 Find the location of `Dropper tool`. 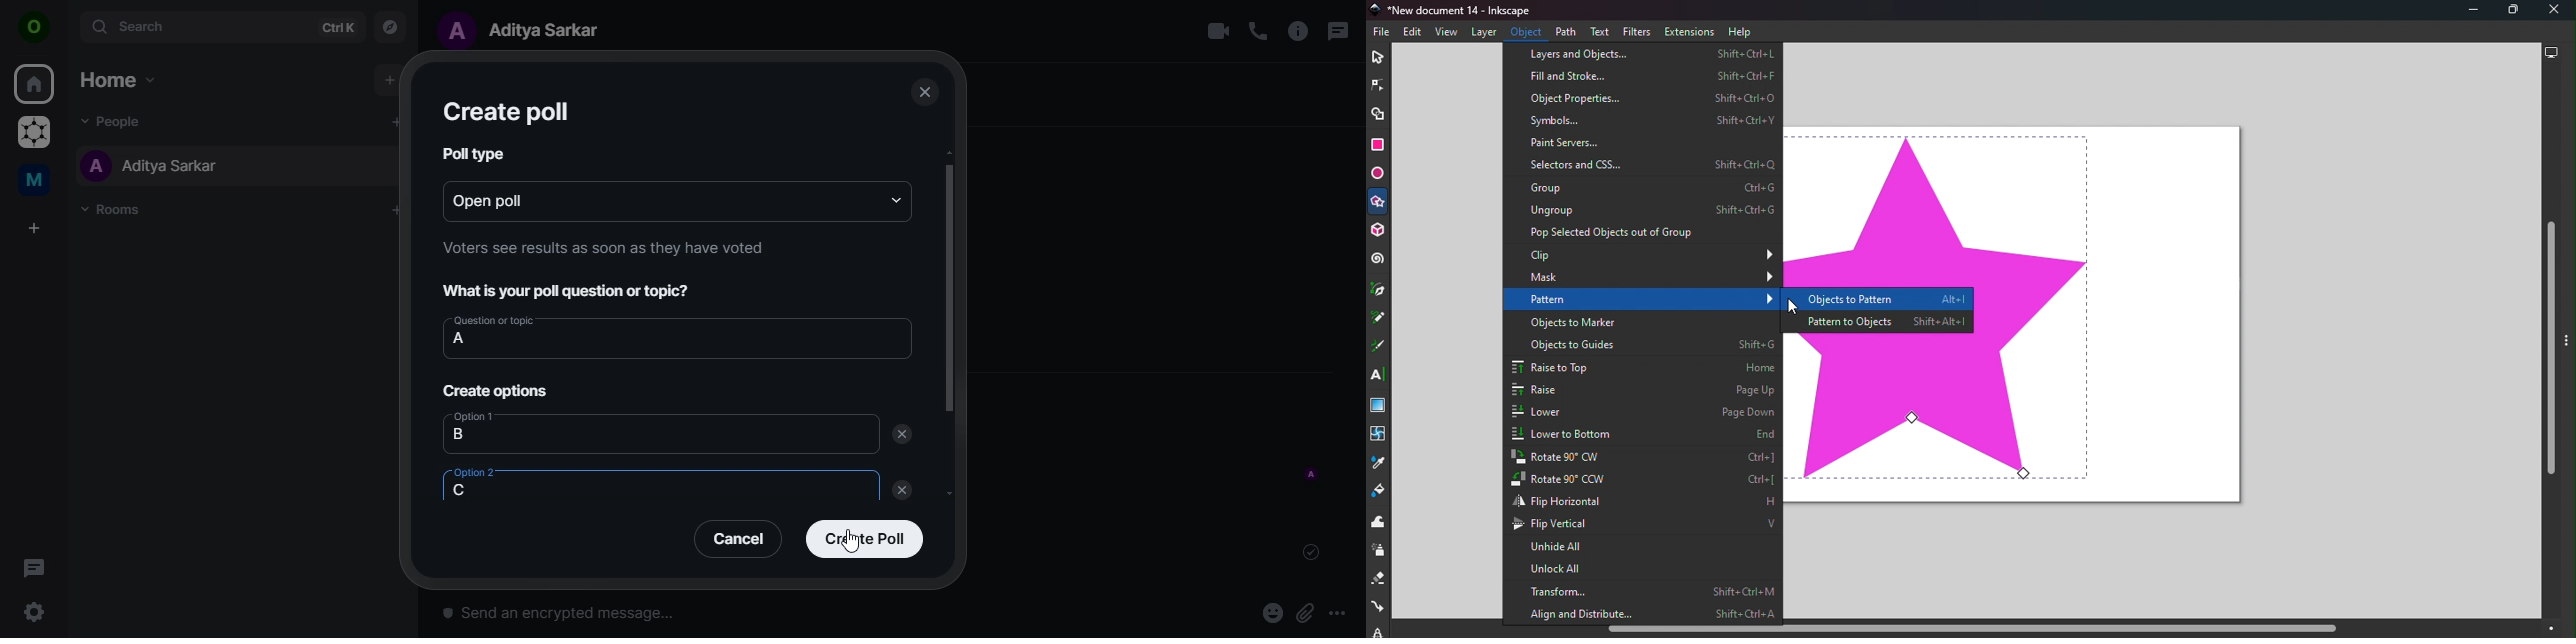

Dropper tool is located at coordinates (1377, 466).